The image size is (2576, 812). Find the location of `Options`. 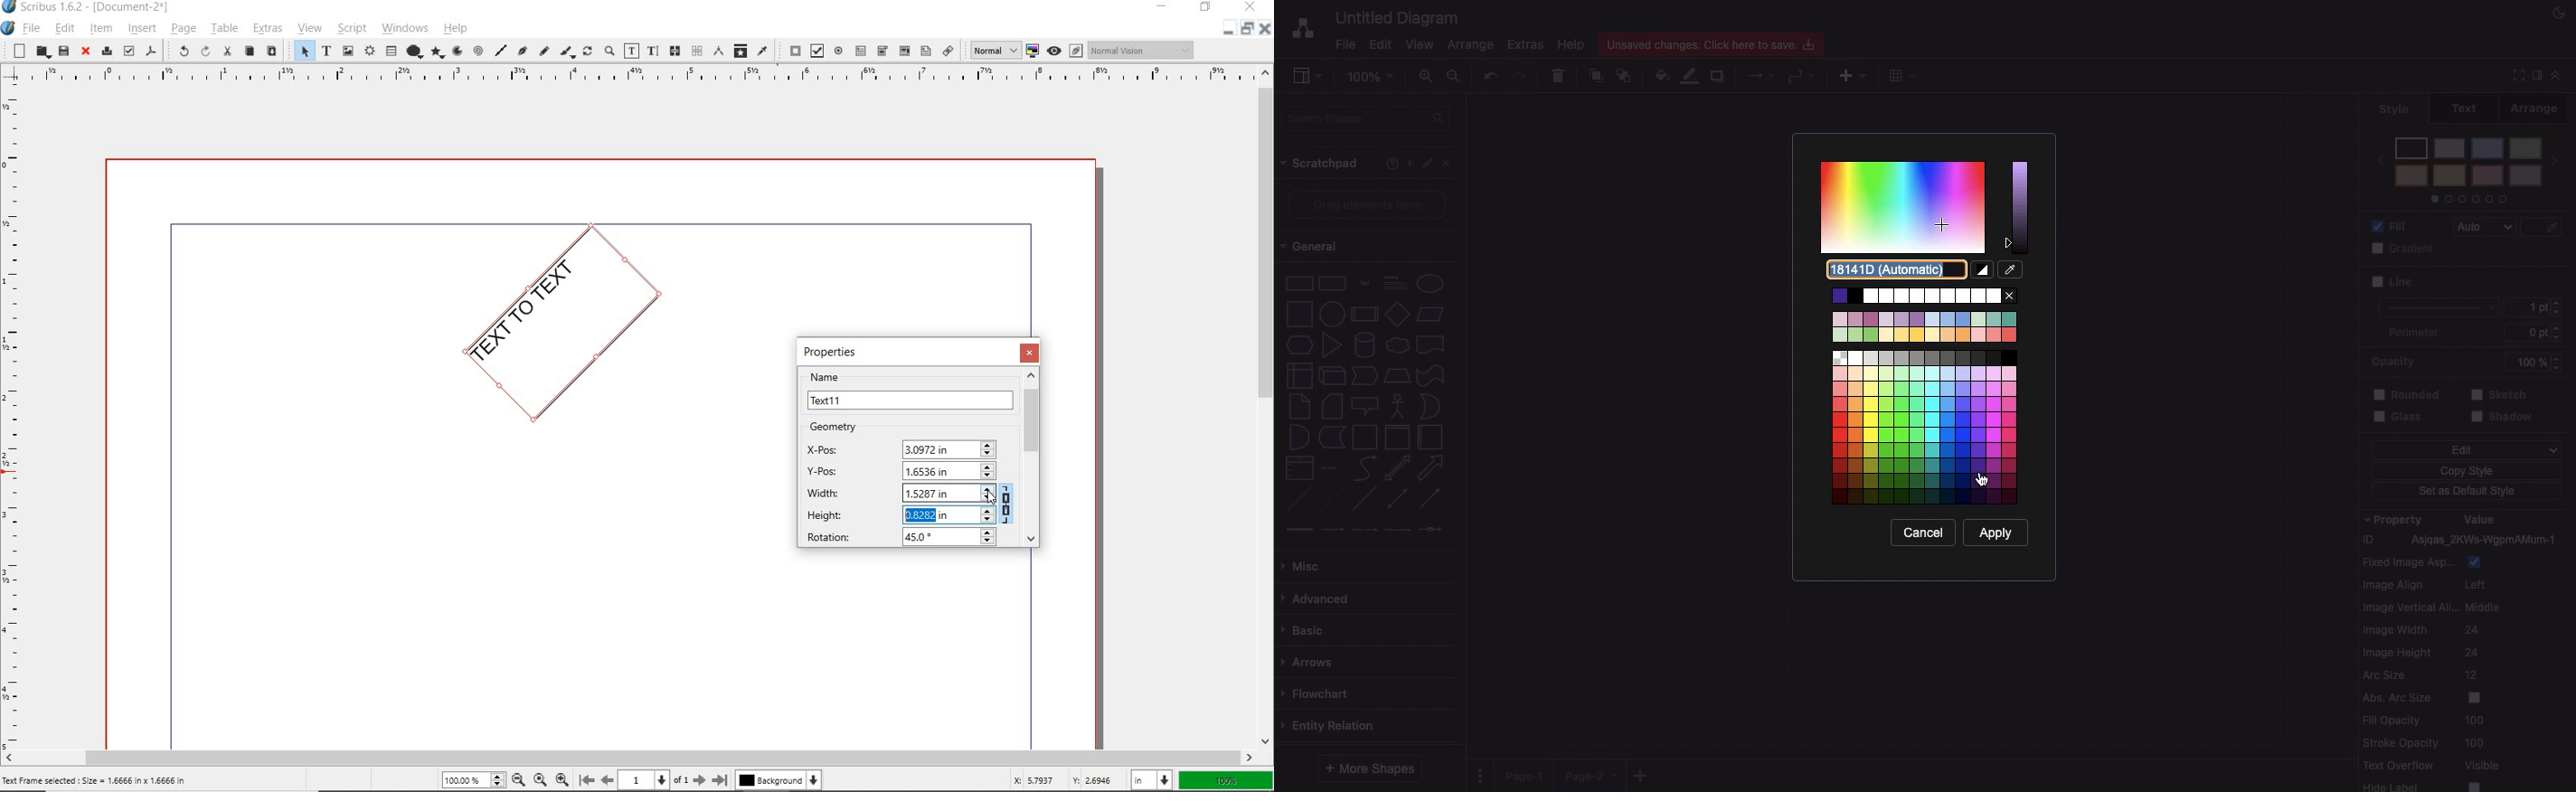

Options is located at coordinates (1480, 769).